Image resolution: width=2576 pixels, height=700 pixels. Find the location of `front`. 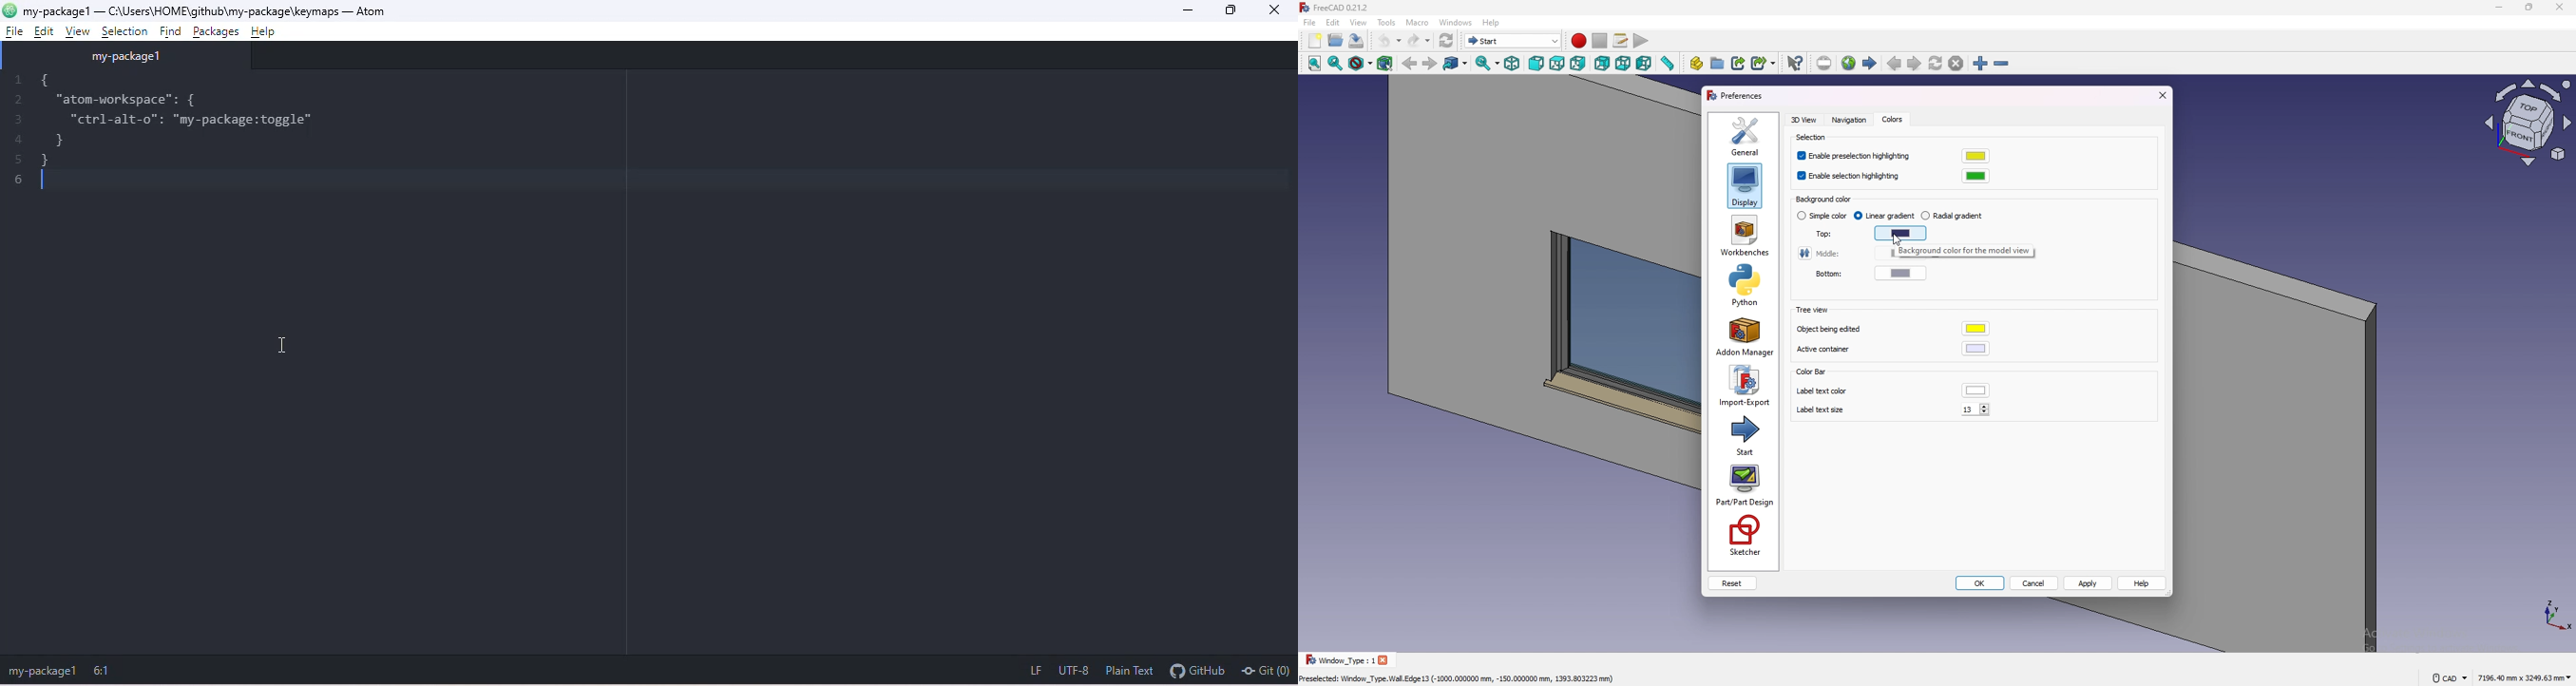

front is located at coordinates (1538, 64).